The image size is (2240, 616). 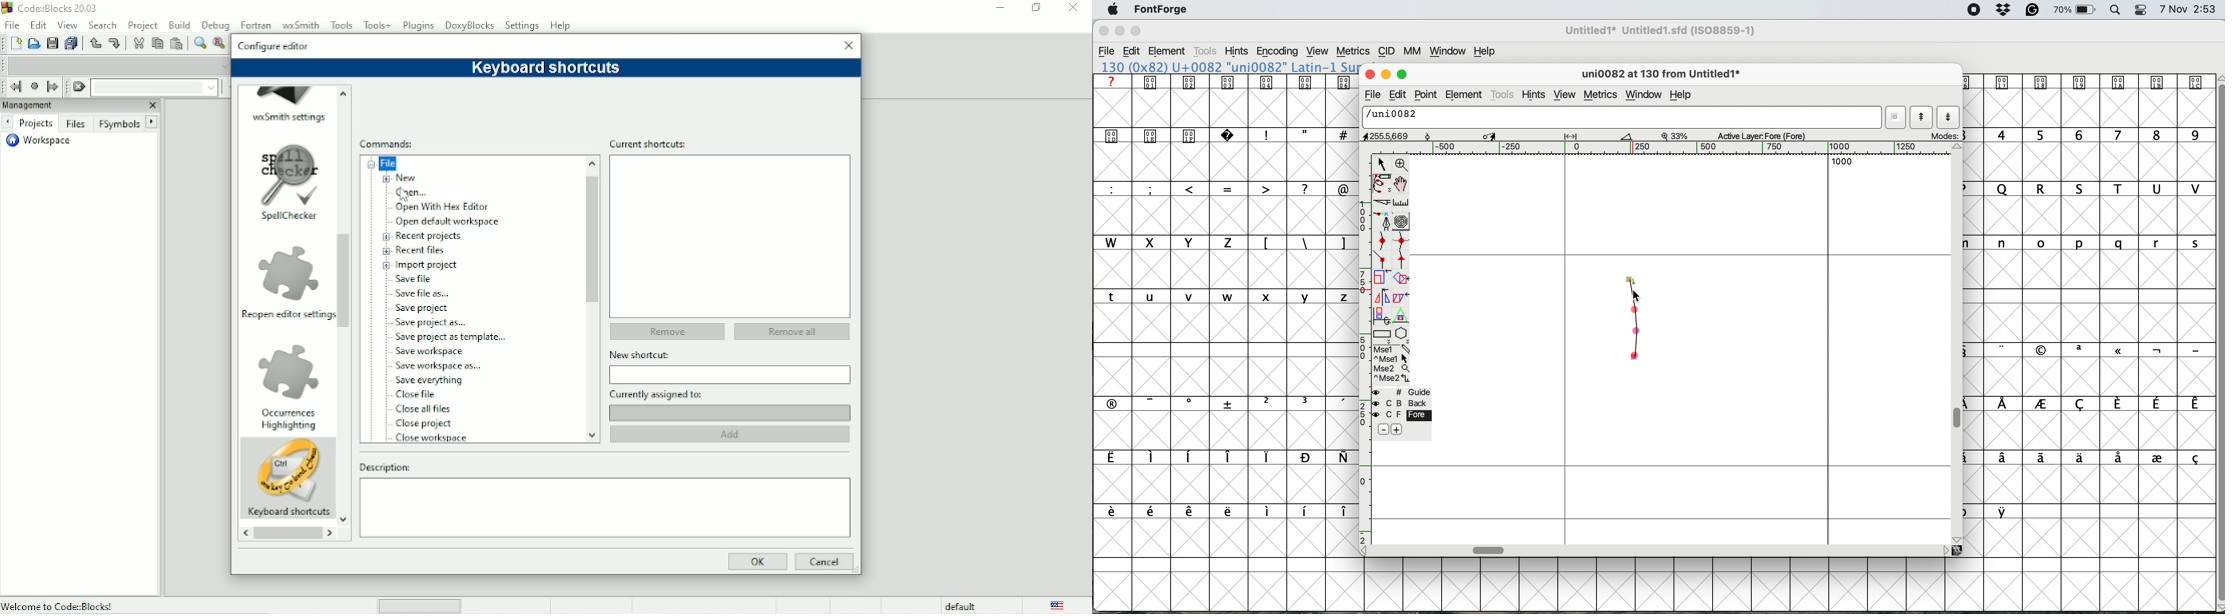 What do you see at coordinates (996, 8) in the screenshot?
I see `Minimize` at bounding box center [996, 8].